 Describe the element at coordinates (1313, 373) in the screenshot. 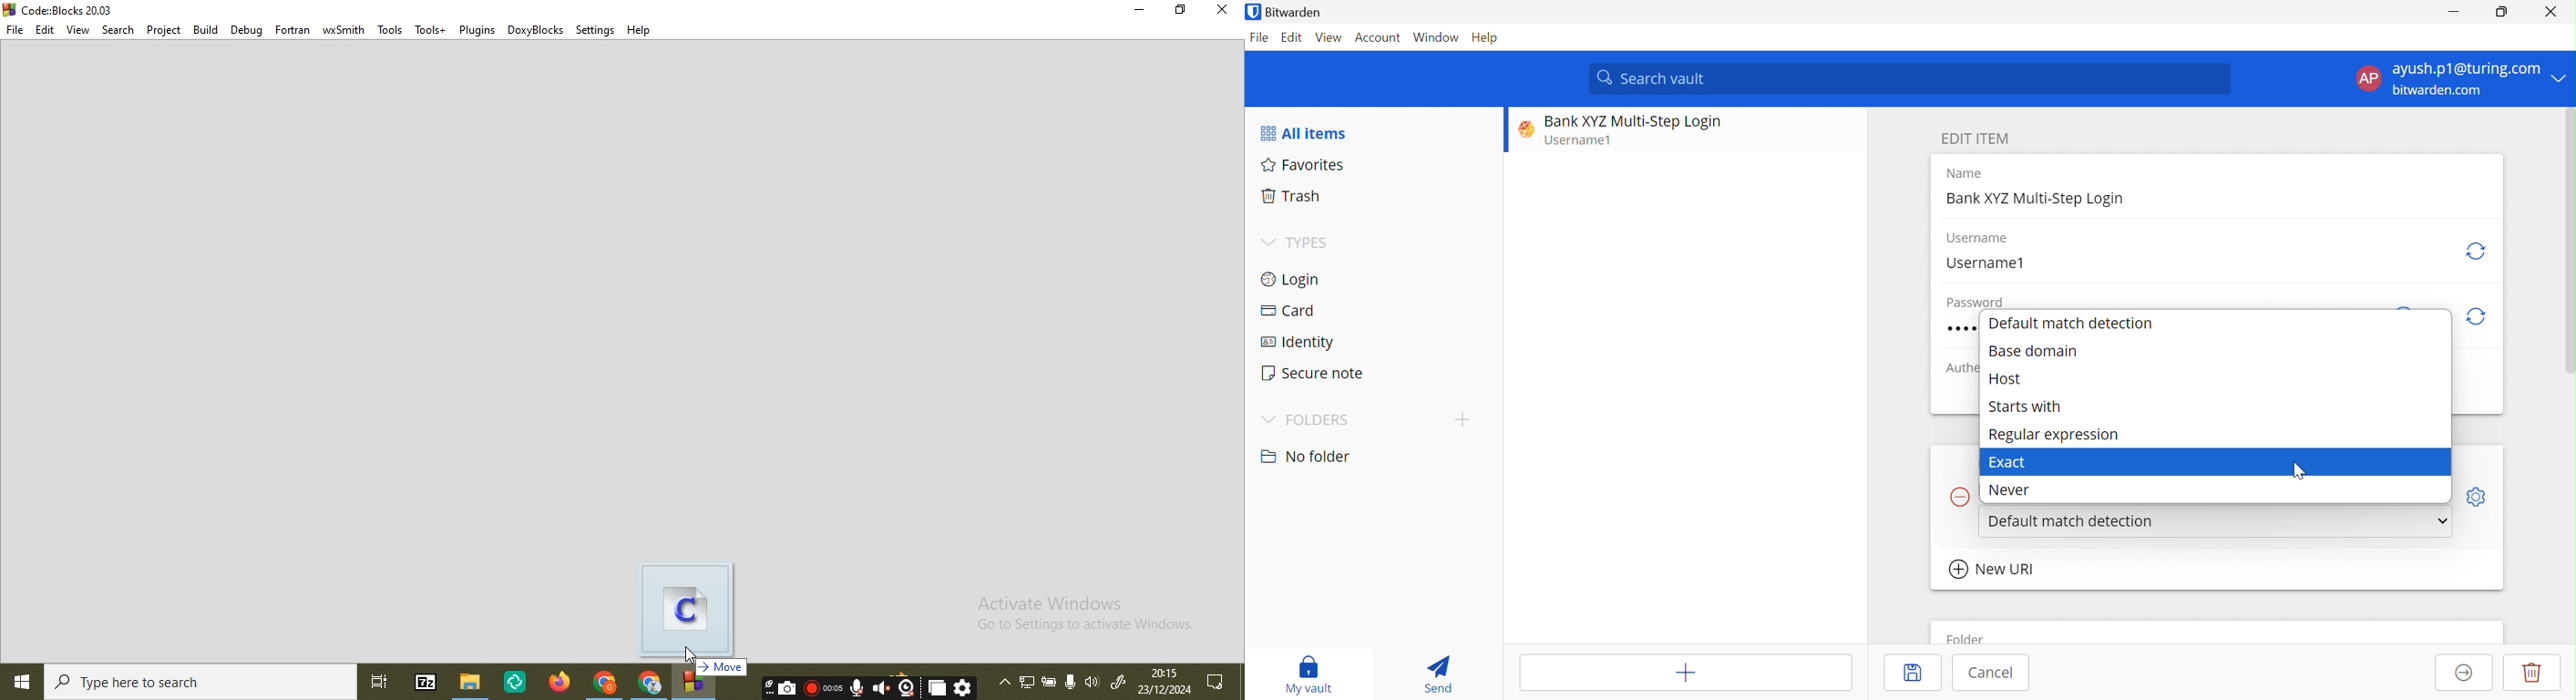

I see `Secure note` at that location.